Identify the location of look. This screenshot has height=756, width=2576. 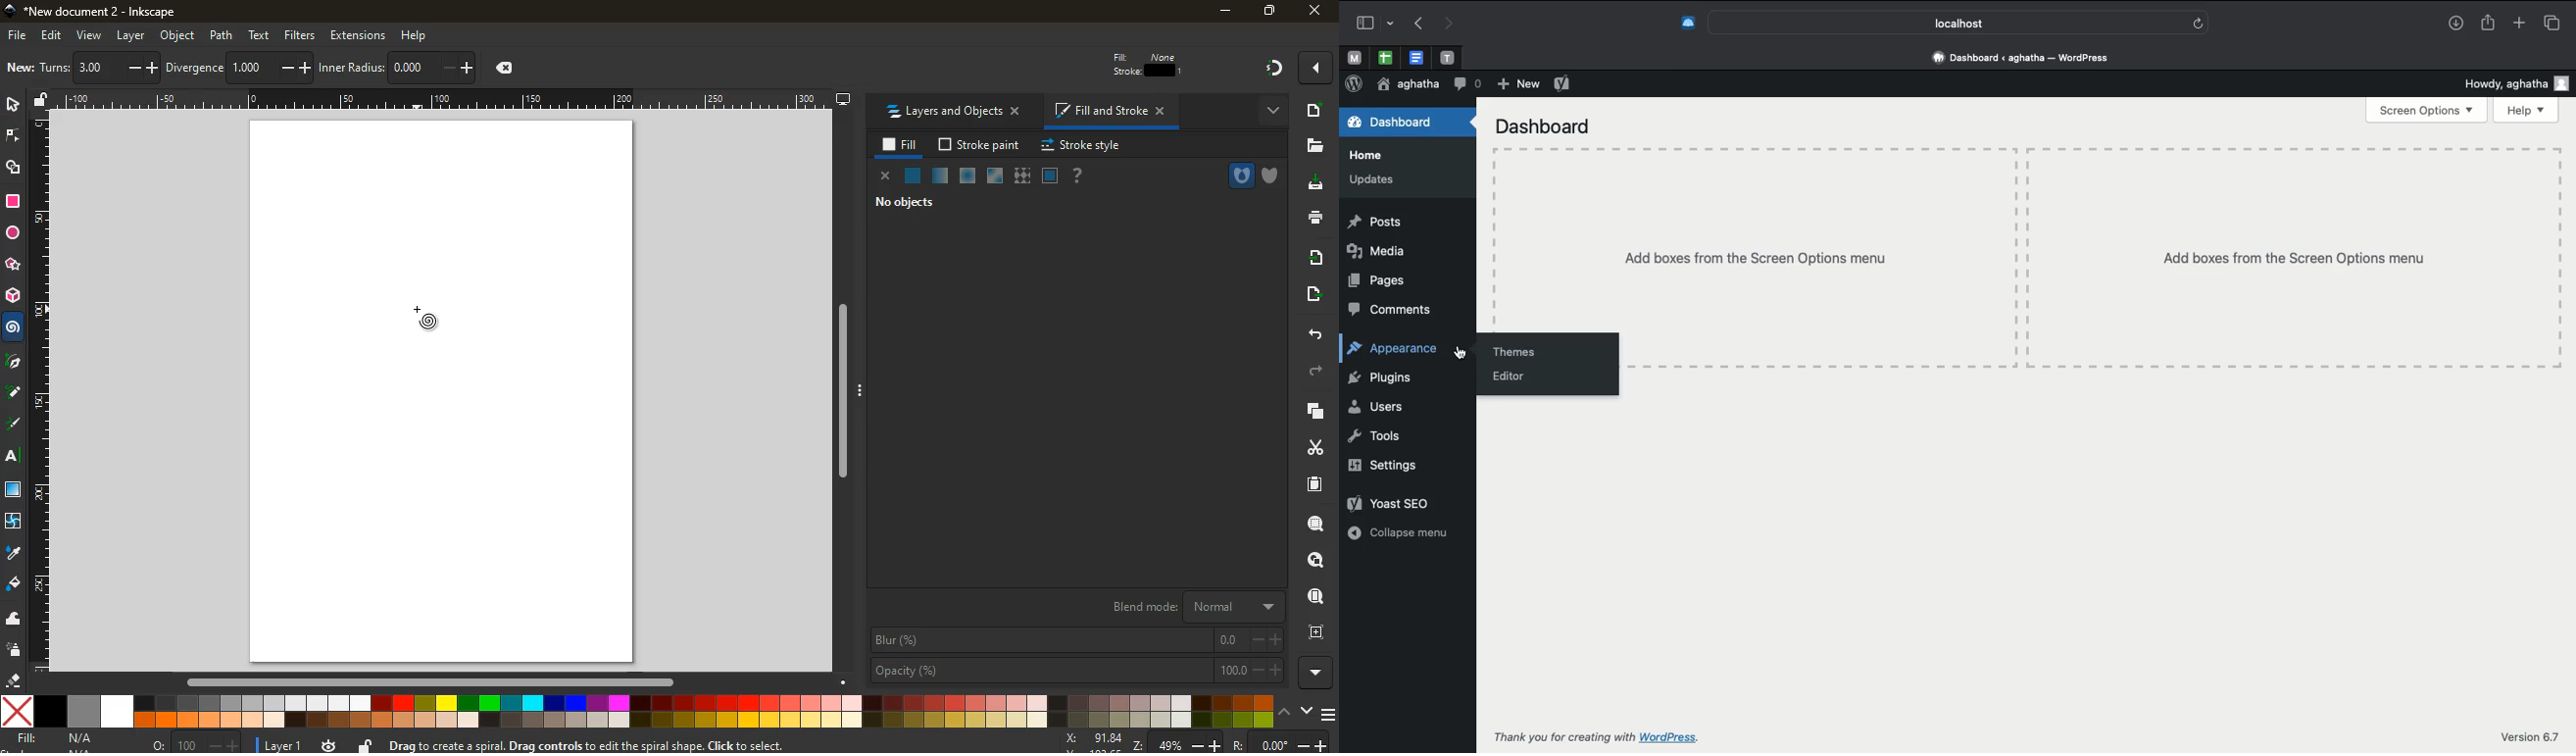
(1311, 562).